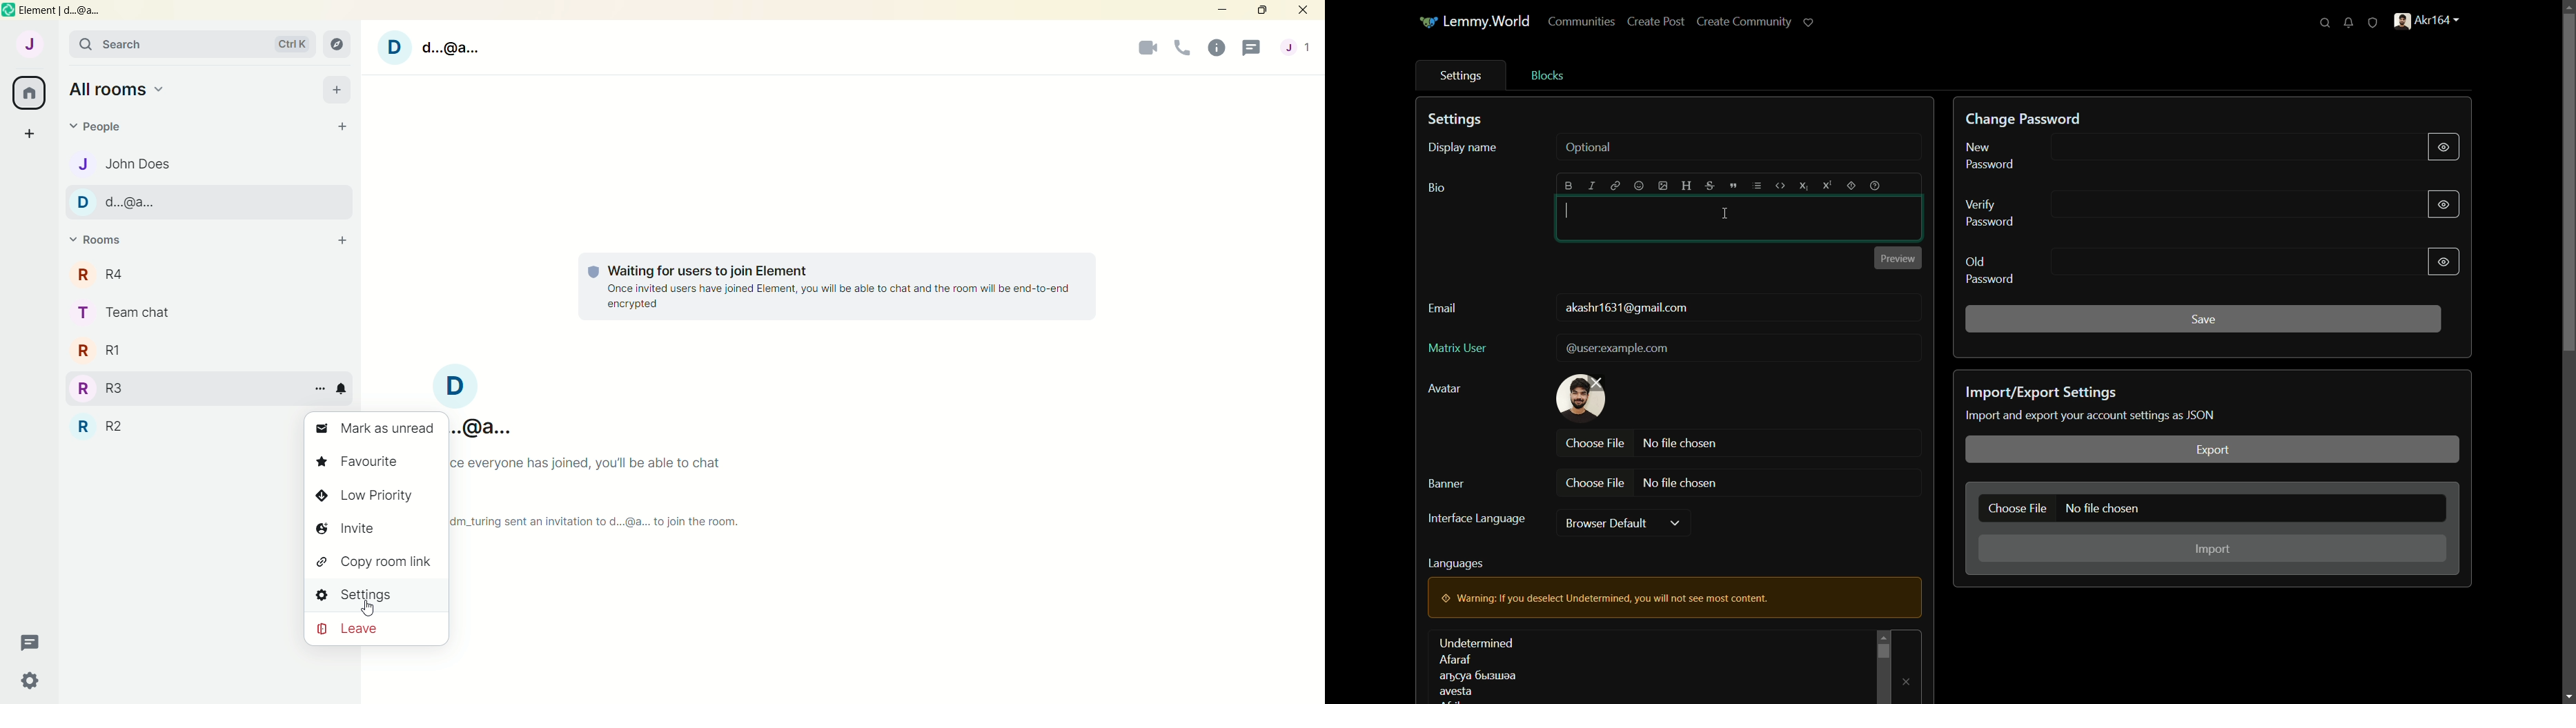 The width and height of the screenshot is (2576, 728). Describe the element at coordinates (2233, 149) in the screenshot. I see `new password input line` at that location.